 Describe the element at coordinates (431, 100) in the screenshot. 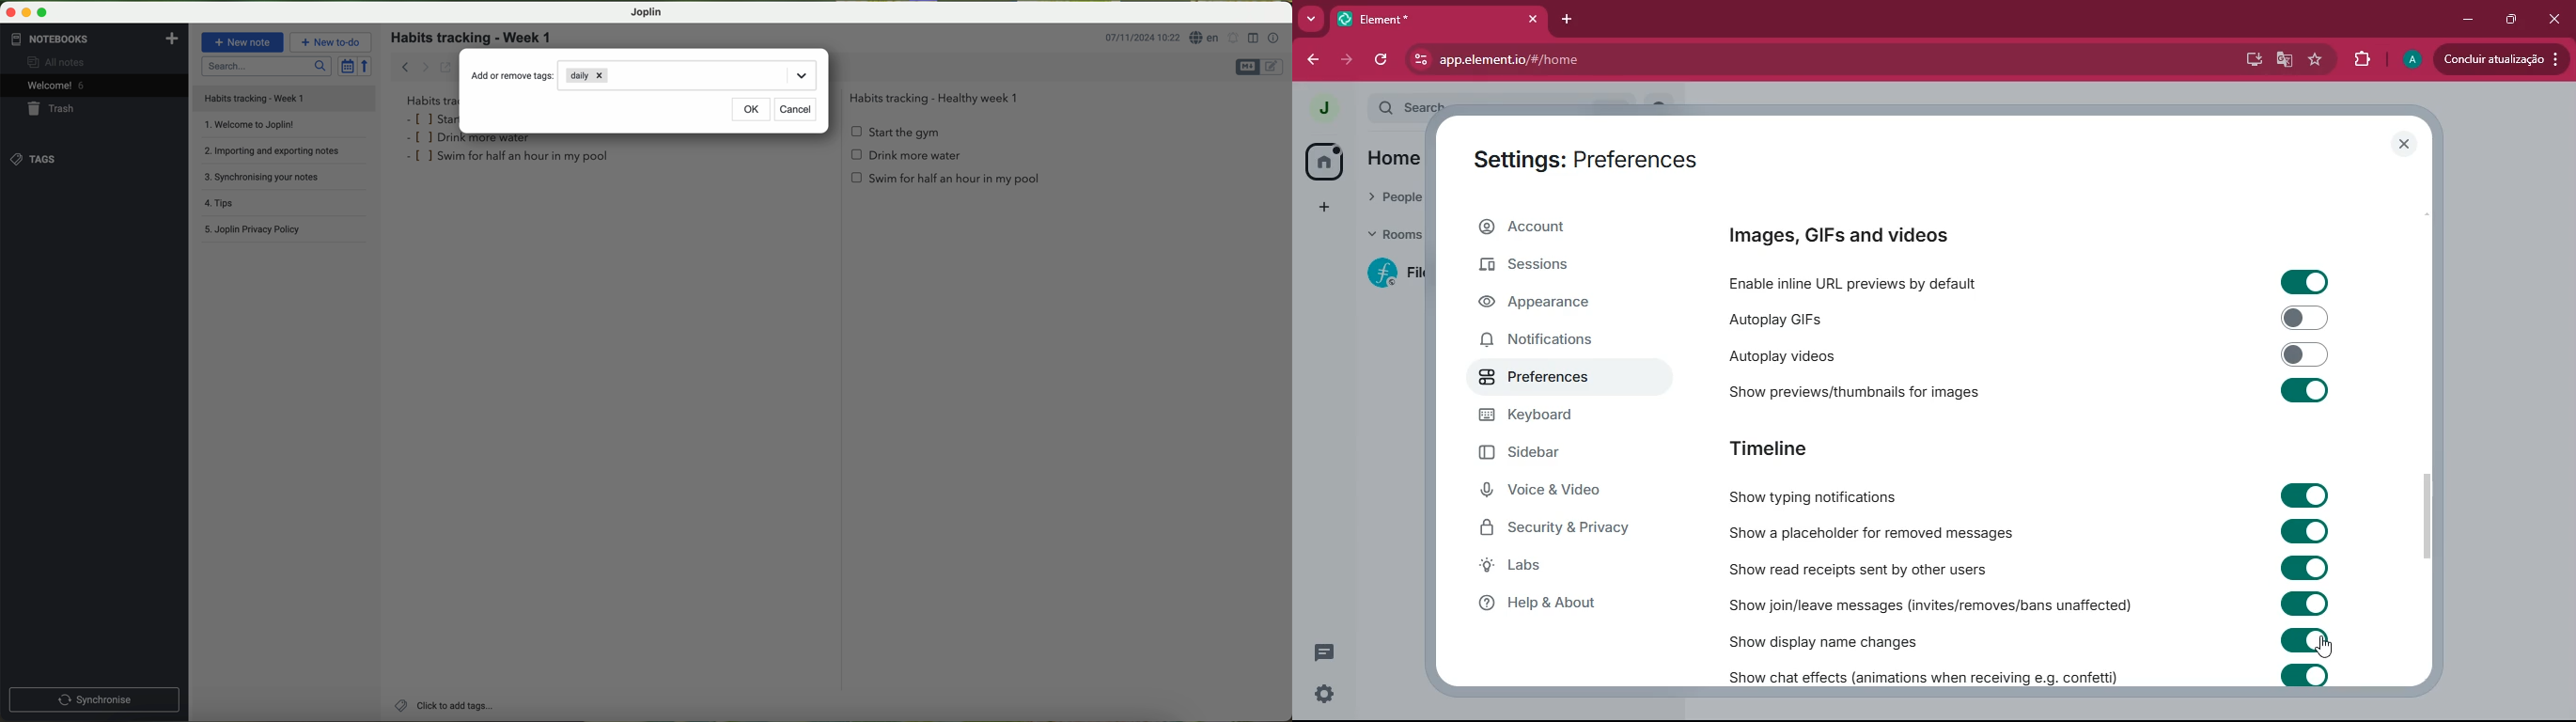

I see `habits tra` at that location.